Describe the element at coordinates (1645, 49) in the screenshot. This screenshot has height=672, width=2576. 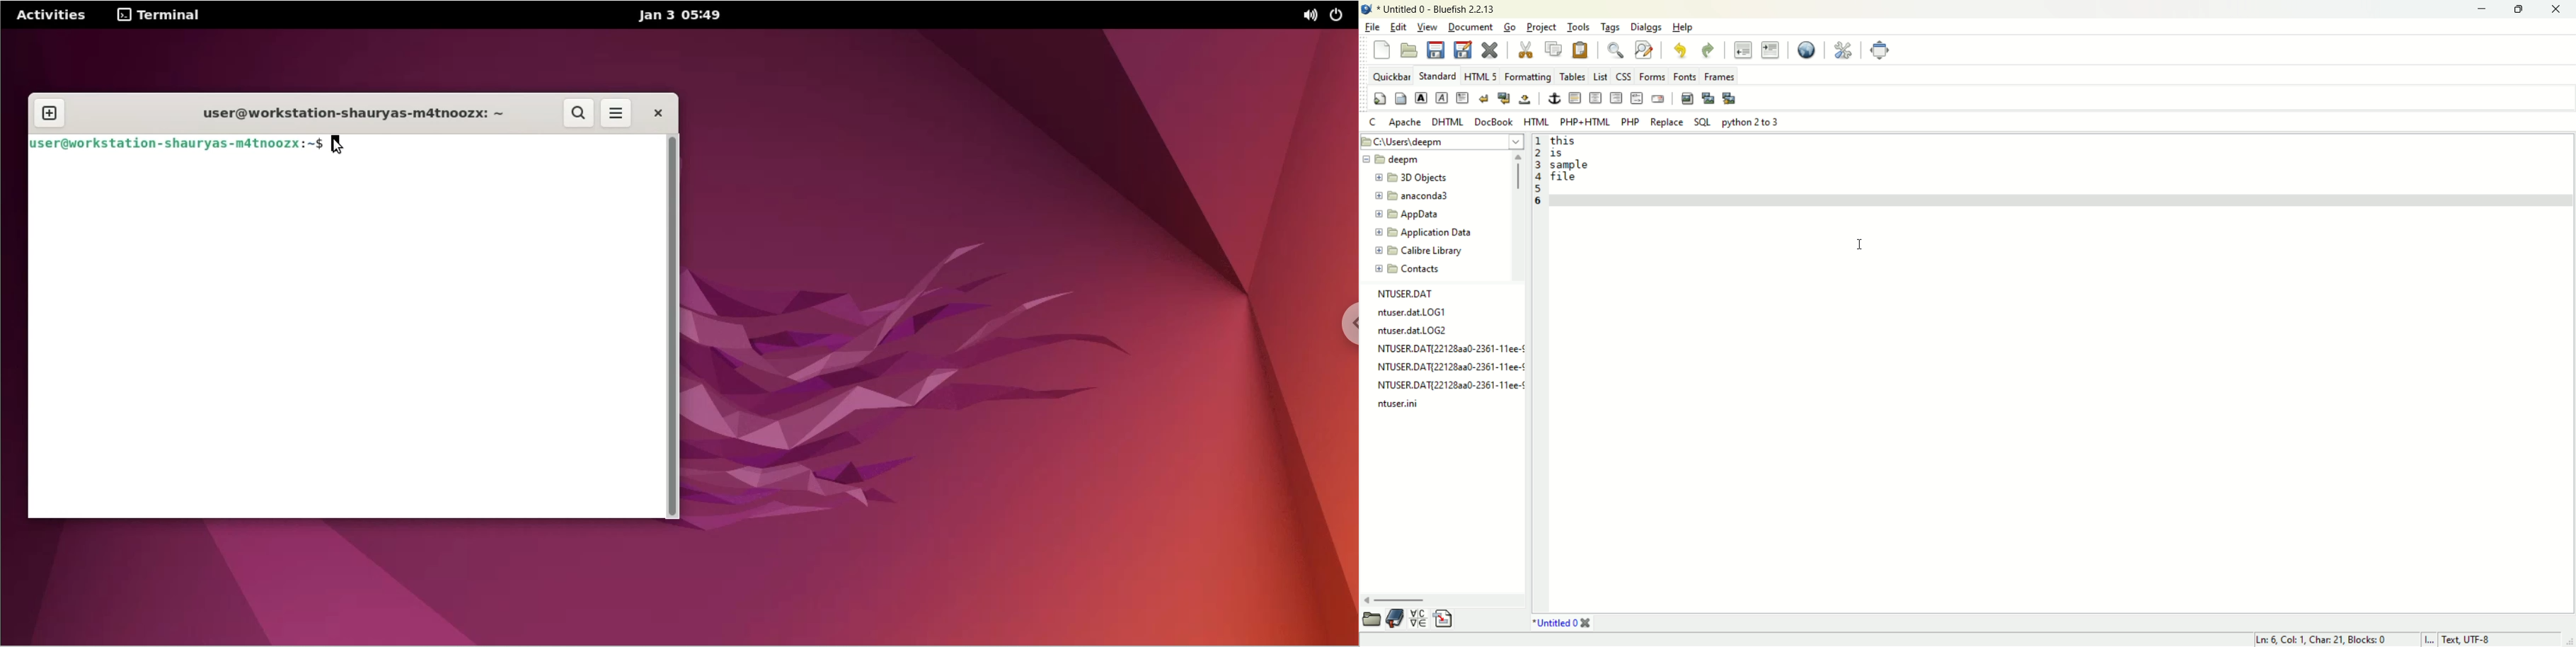
I see `advanced find and replace` at that location.